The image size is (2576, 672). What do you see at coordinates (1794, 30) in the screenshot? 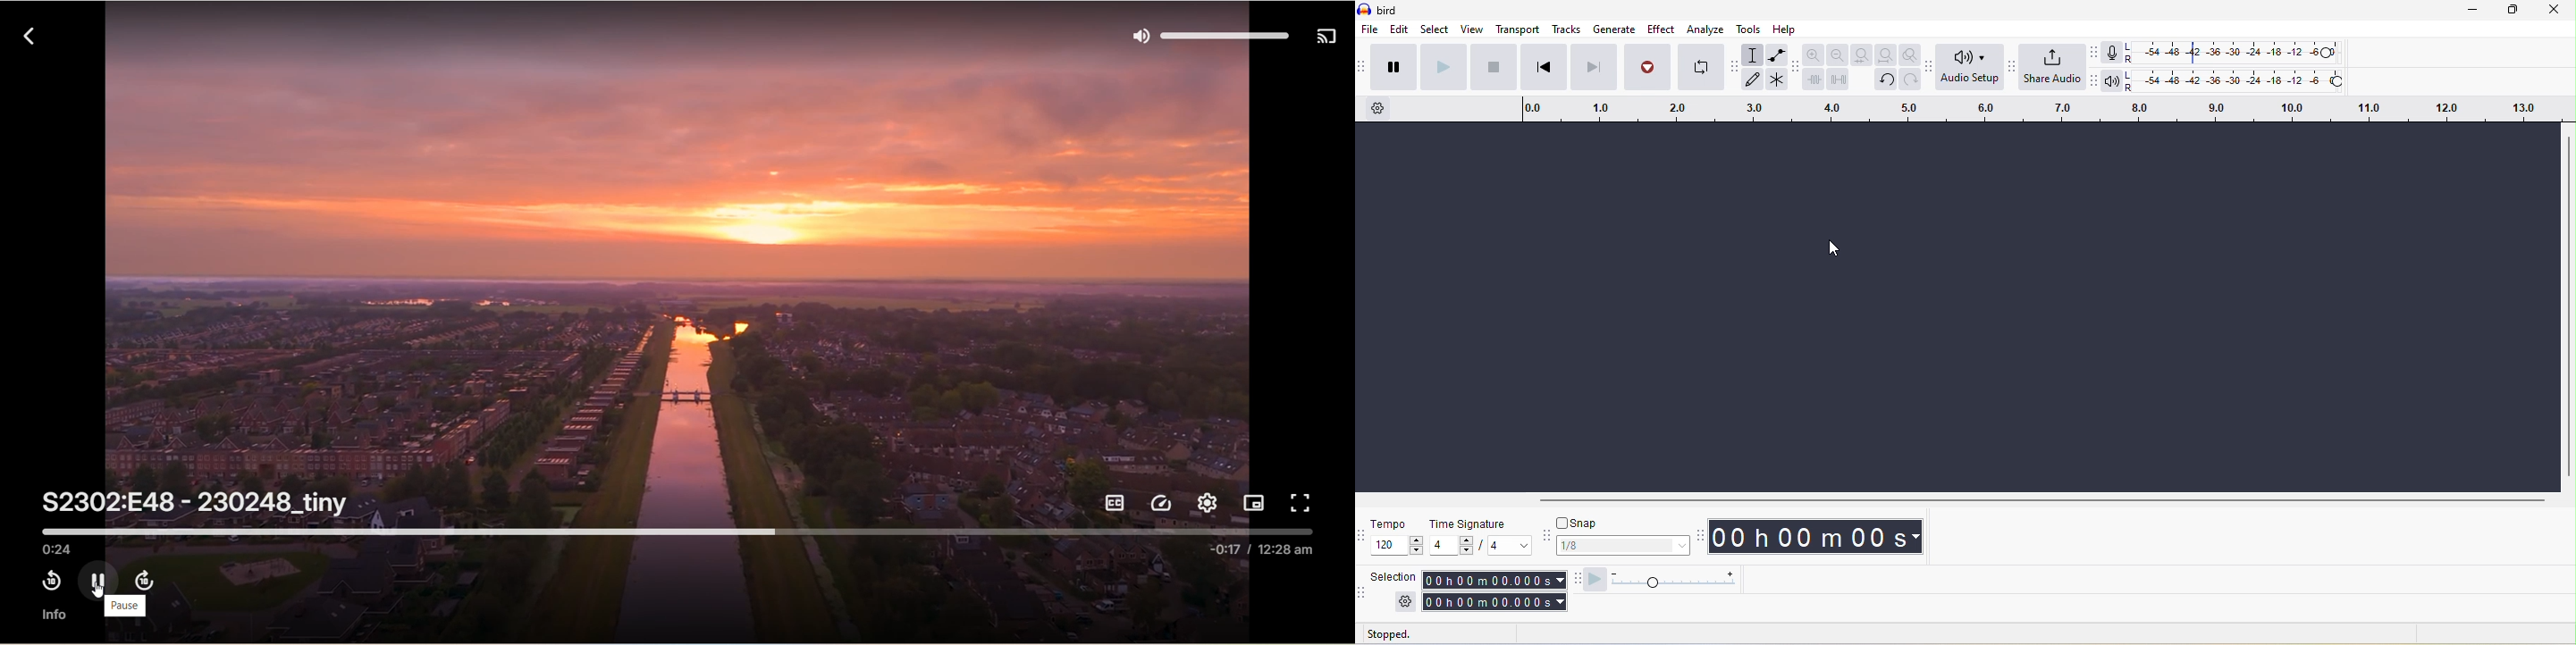
I see `help` at bounding box center [1794, 30].